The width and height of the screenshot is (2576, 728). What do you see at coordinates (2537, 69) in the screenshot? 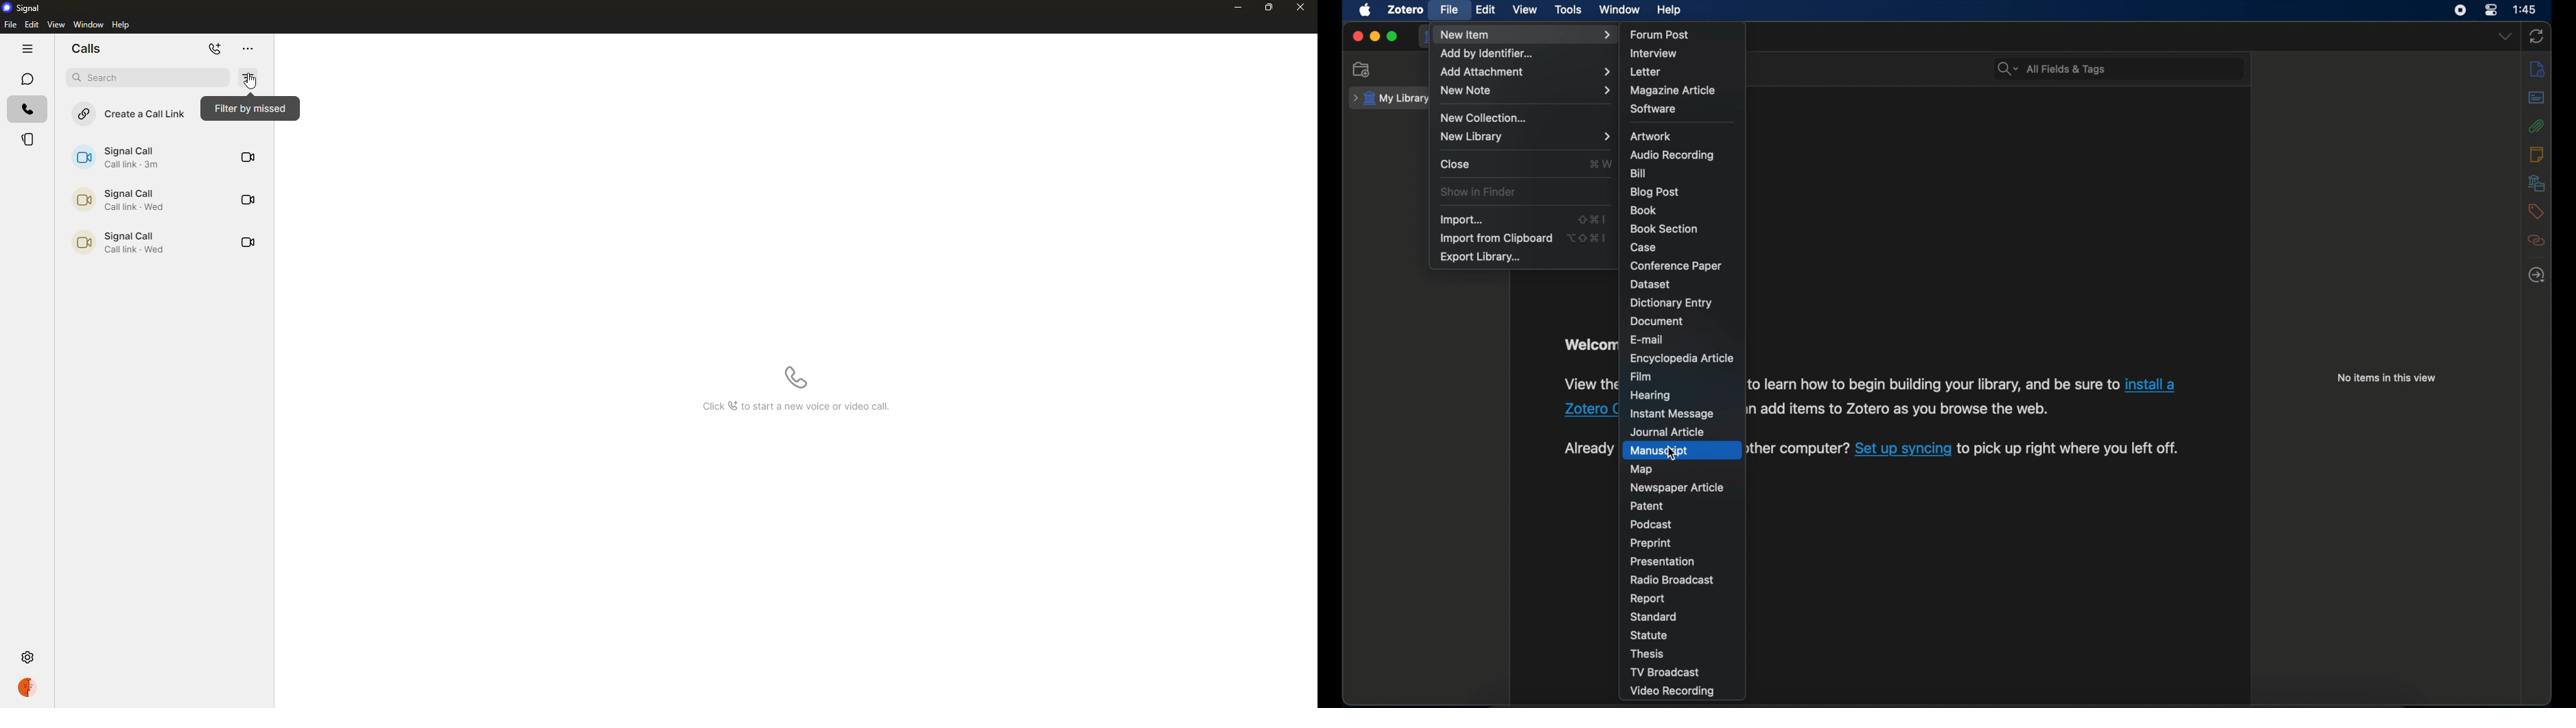
I see `info` at bounding box center [2537, 69].